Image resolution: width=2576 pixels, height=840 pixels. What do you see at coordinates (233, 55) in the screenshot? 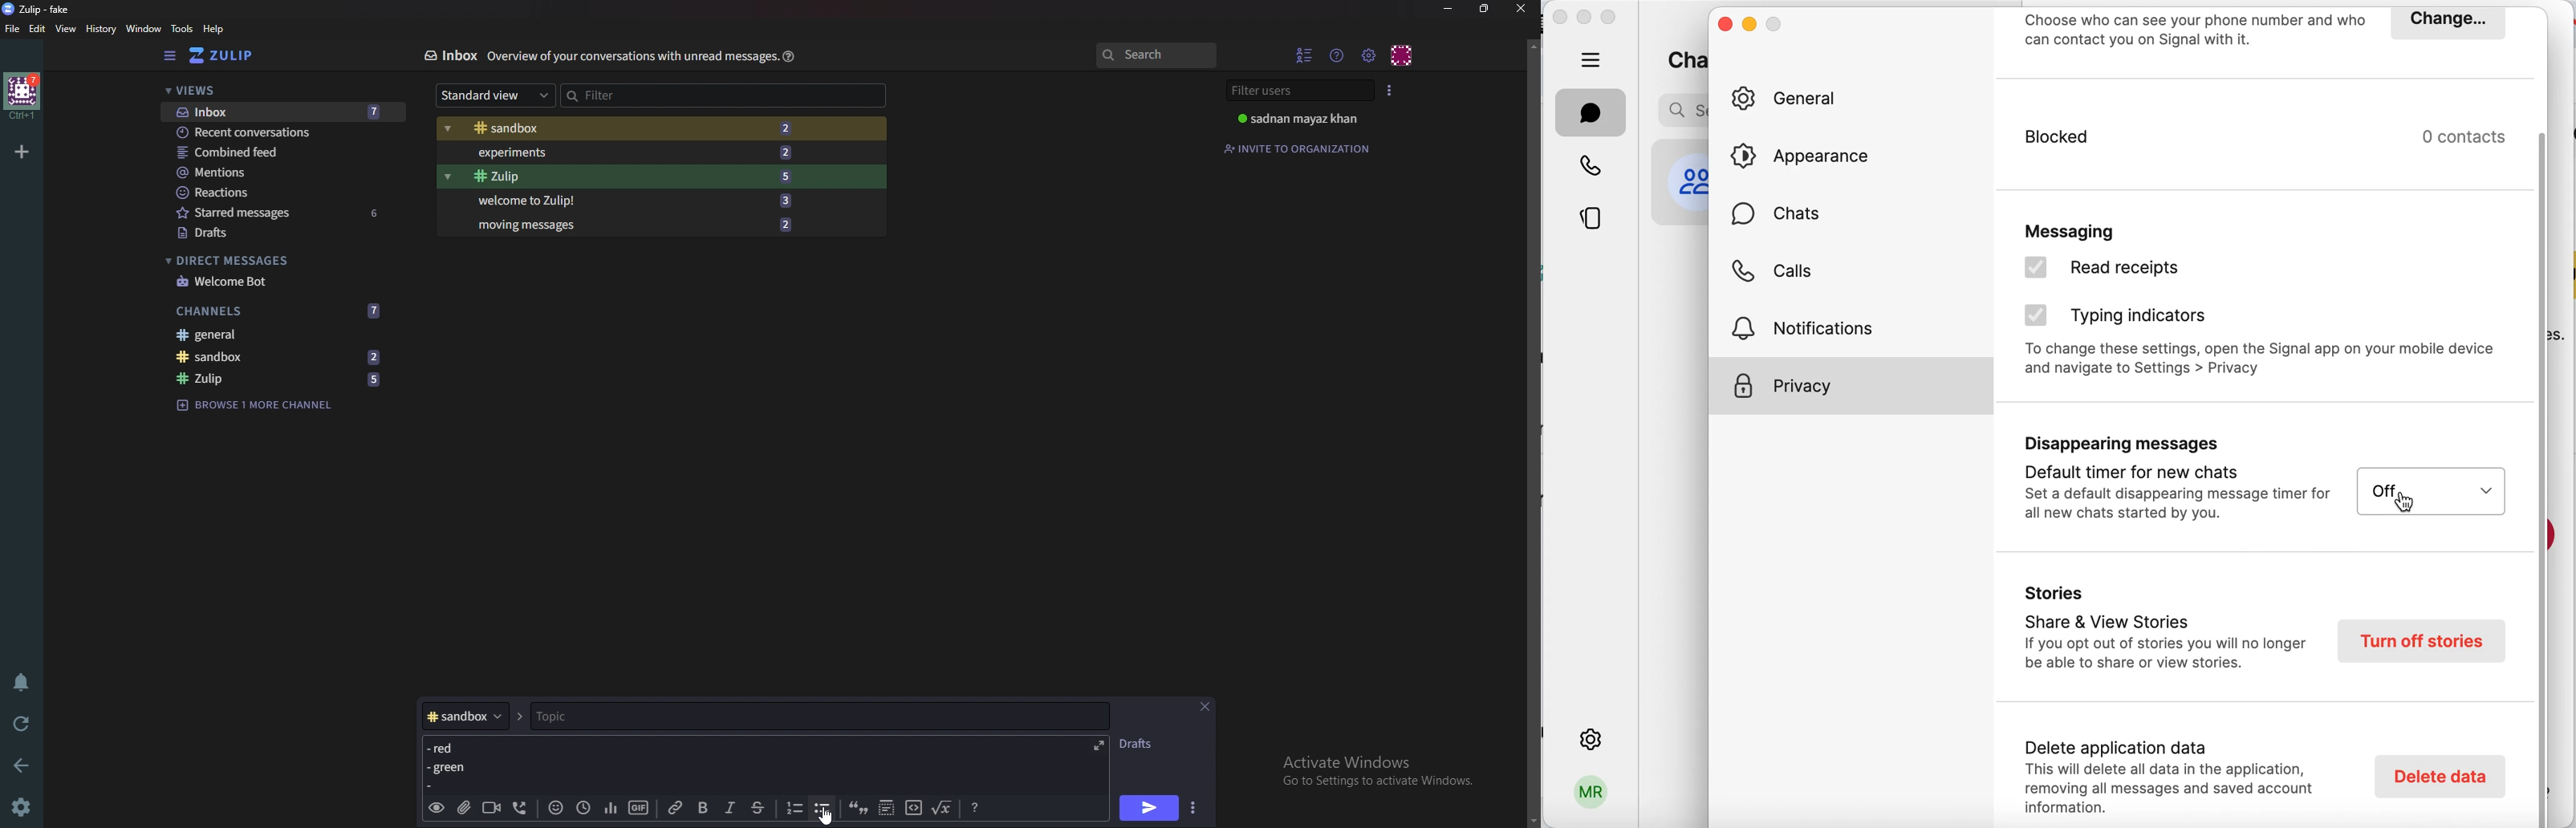
I see `Home view` at bounding box center [233, 55].